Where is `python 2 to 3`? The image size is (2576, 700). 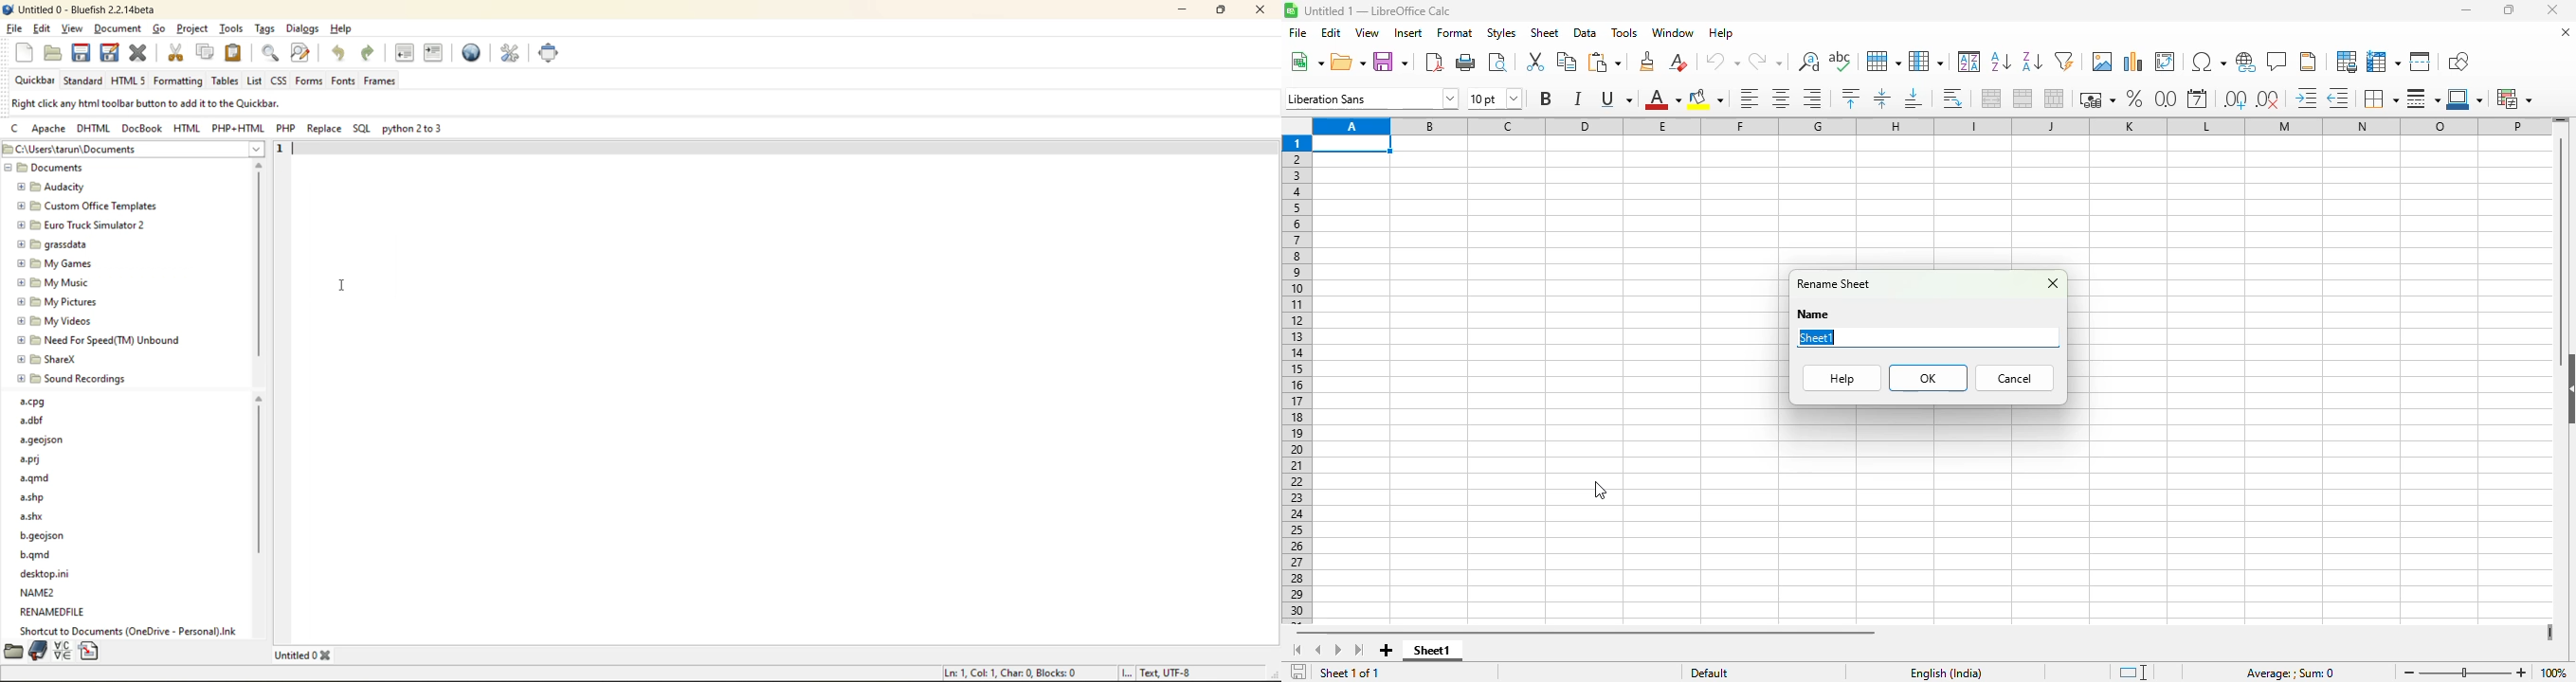
python 2 to 3 is located at coordinates (413, 129).